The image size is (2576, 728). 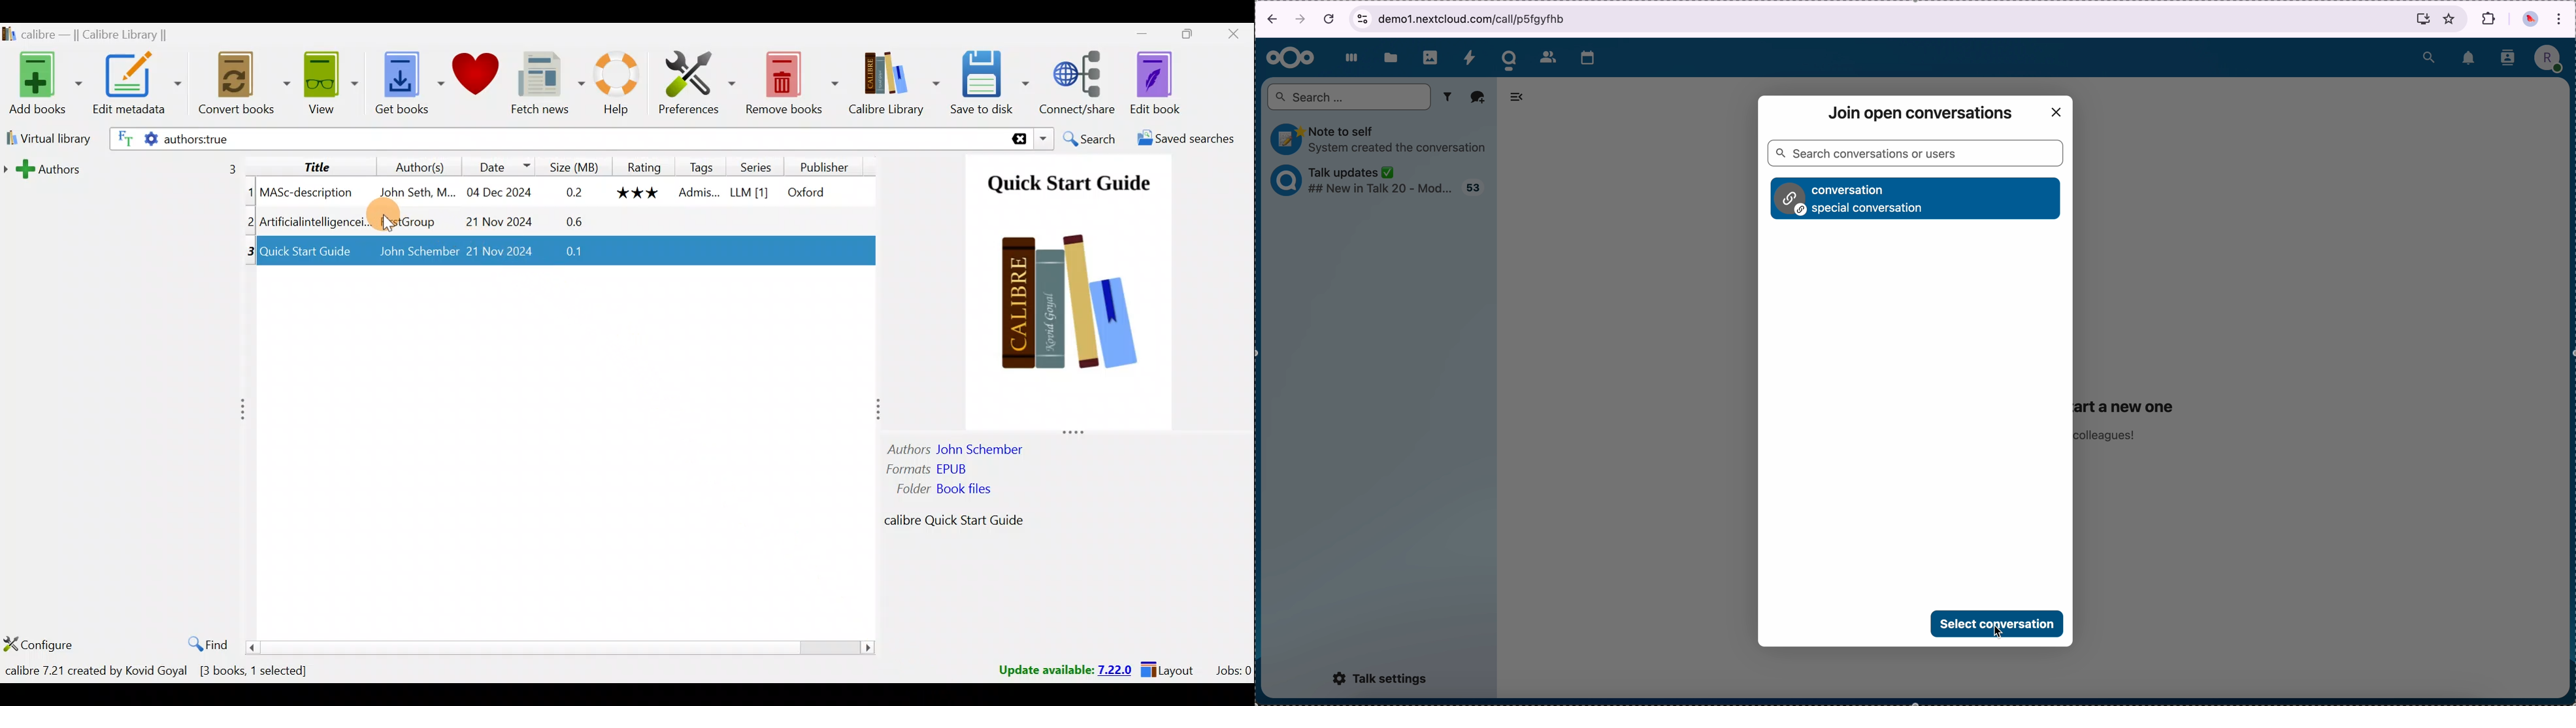 I want to click on notifications, so click(x=2469, y=59).